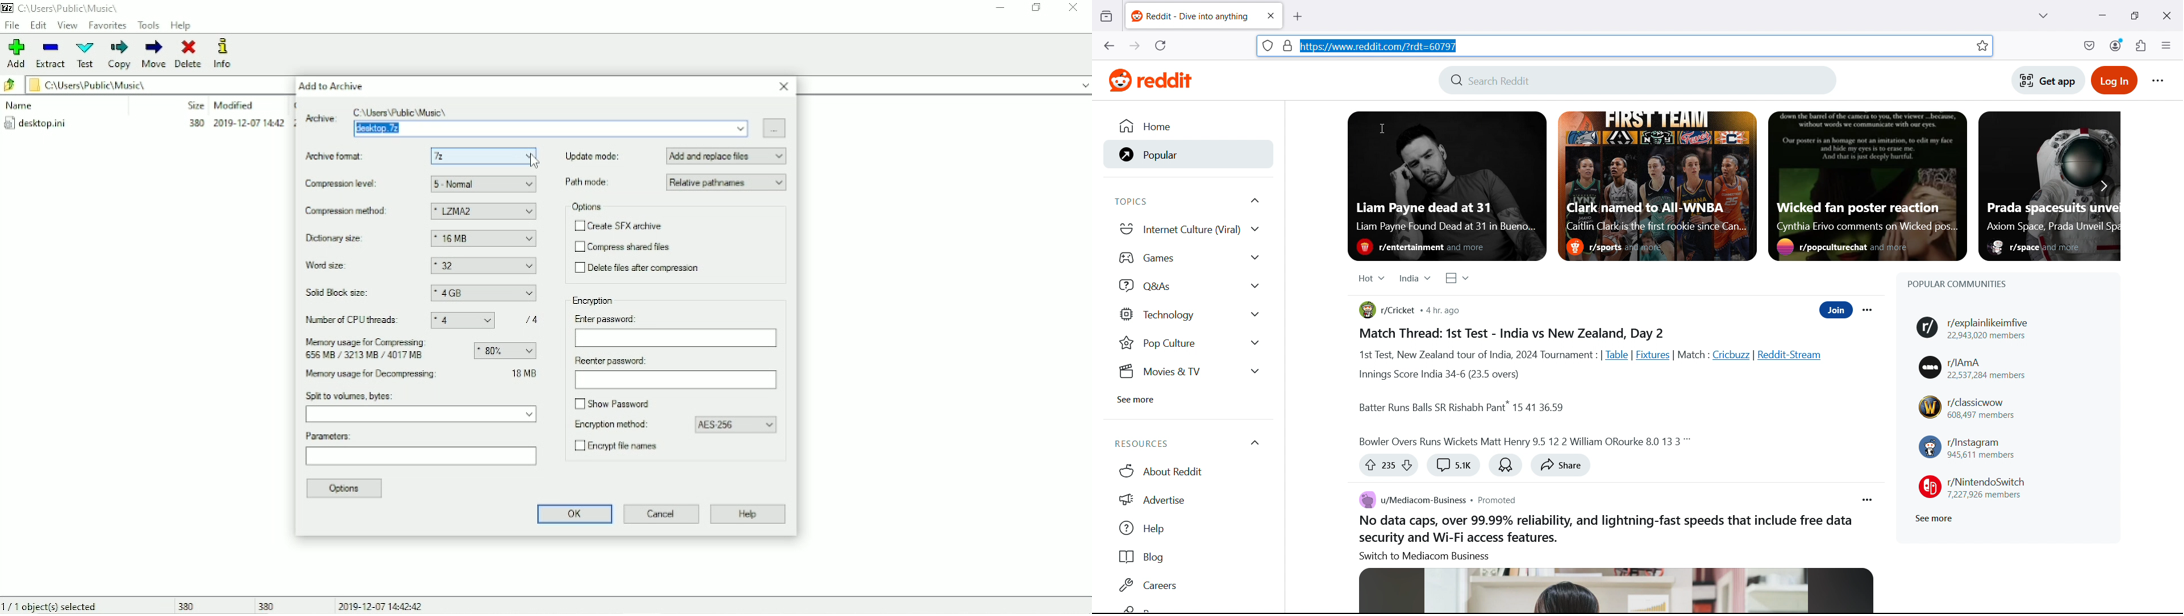  Describe the element at coordinates (1268, 45) in the screenshot. I see `site information` at that location.